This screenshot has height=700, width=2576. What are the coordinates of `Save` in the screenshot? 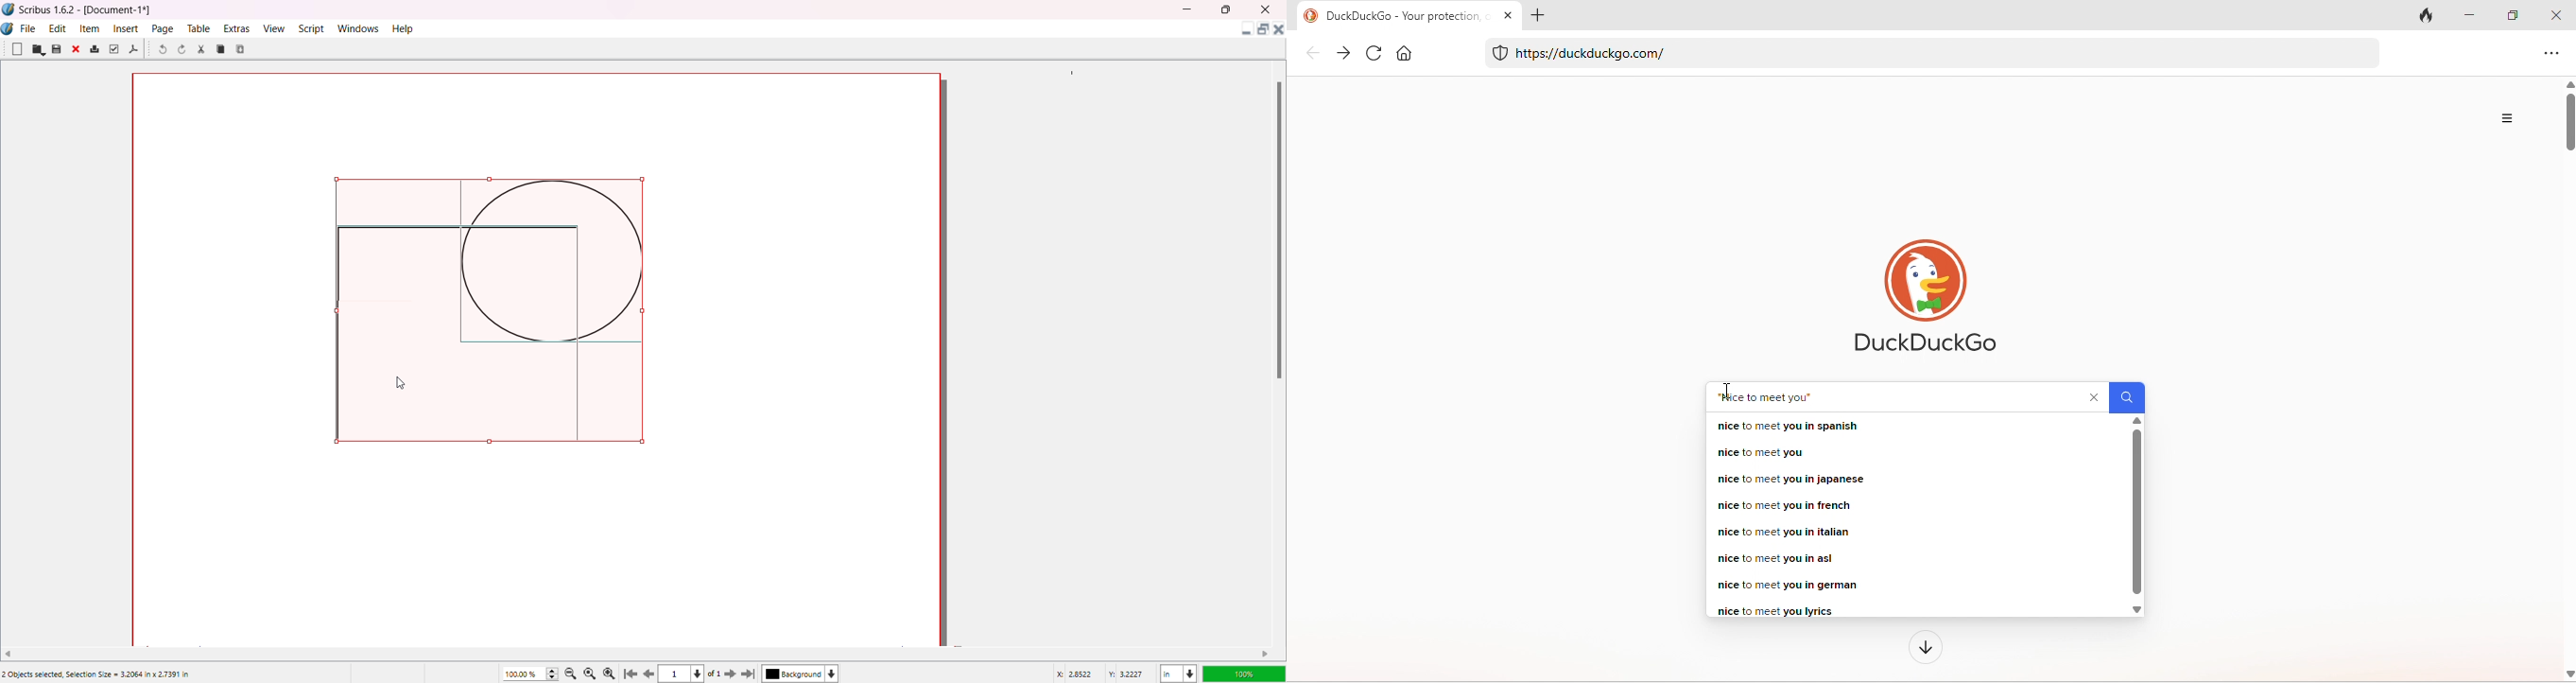 It's located at (56, 49).